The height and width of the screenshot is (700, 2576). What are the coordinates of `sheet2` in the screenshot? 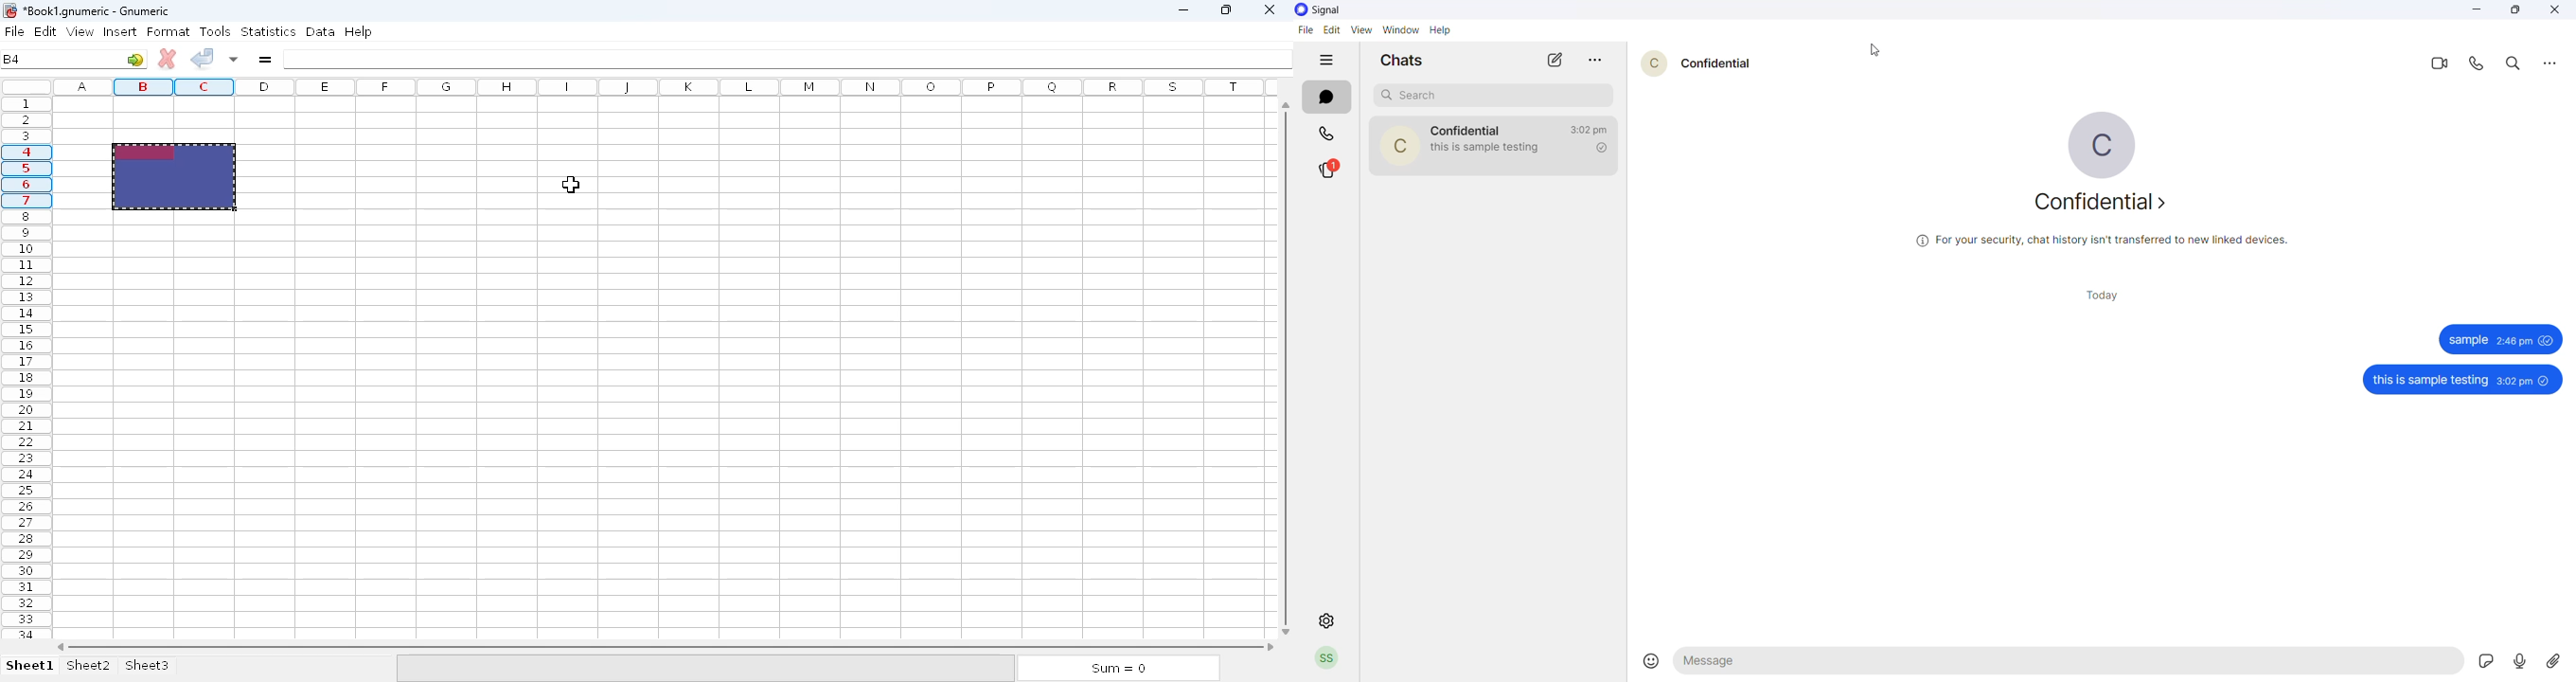 It's located at (88, 666).